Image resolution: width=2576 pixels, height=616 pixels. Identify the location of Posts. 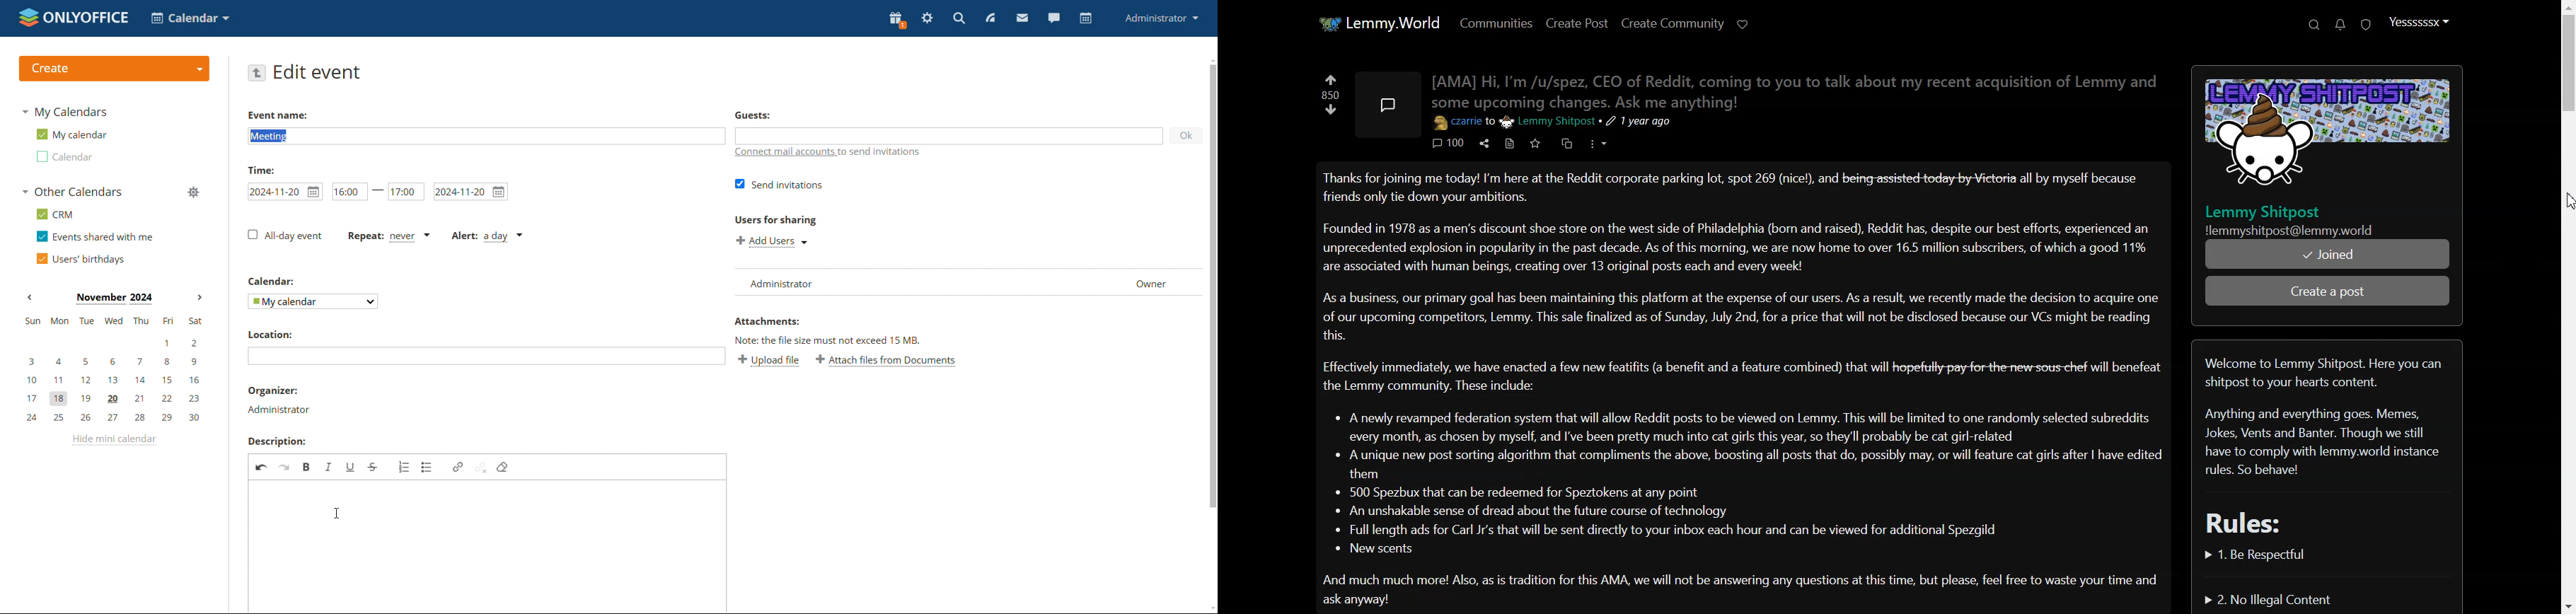
(2326, 129).